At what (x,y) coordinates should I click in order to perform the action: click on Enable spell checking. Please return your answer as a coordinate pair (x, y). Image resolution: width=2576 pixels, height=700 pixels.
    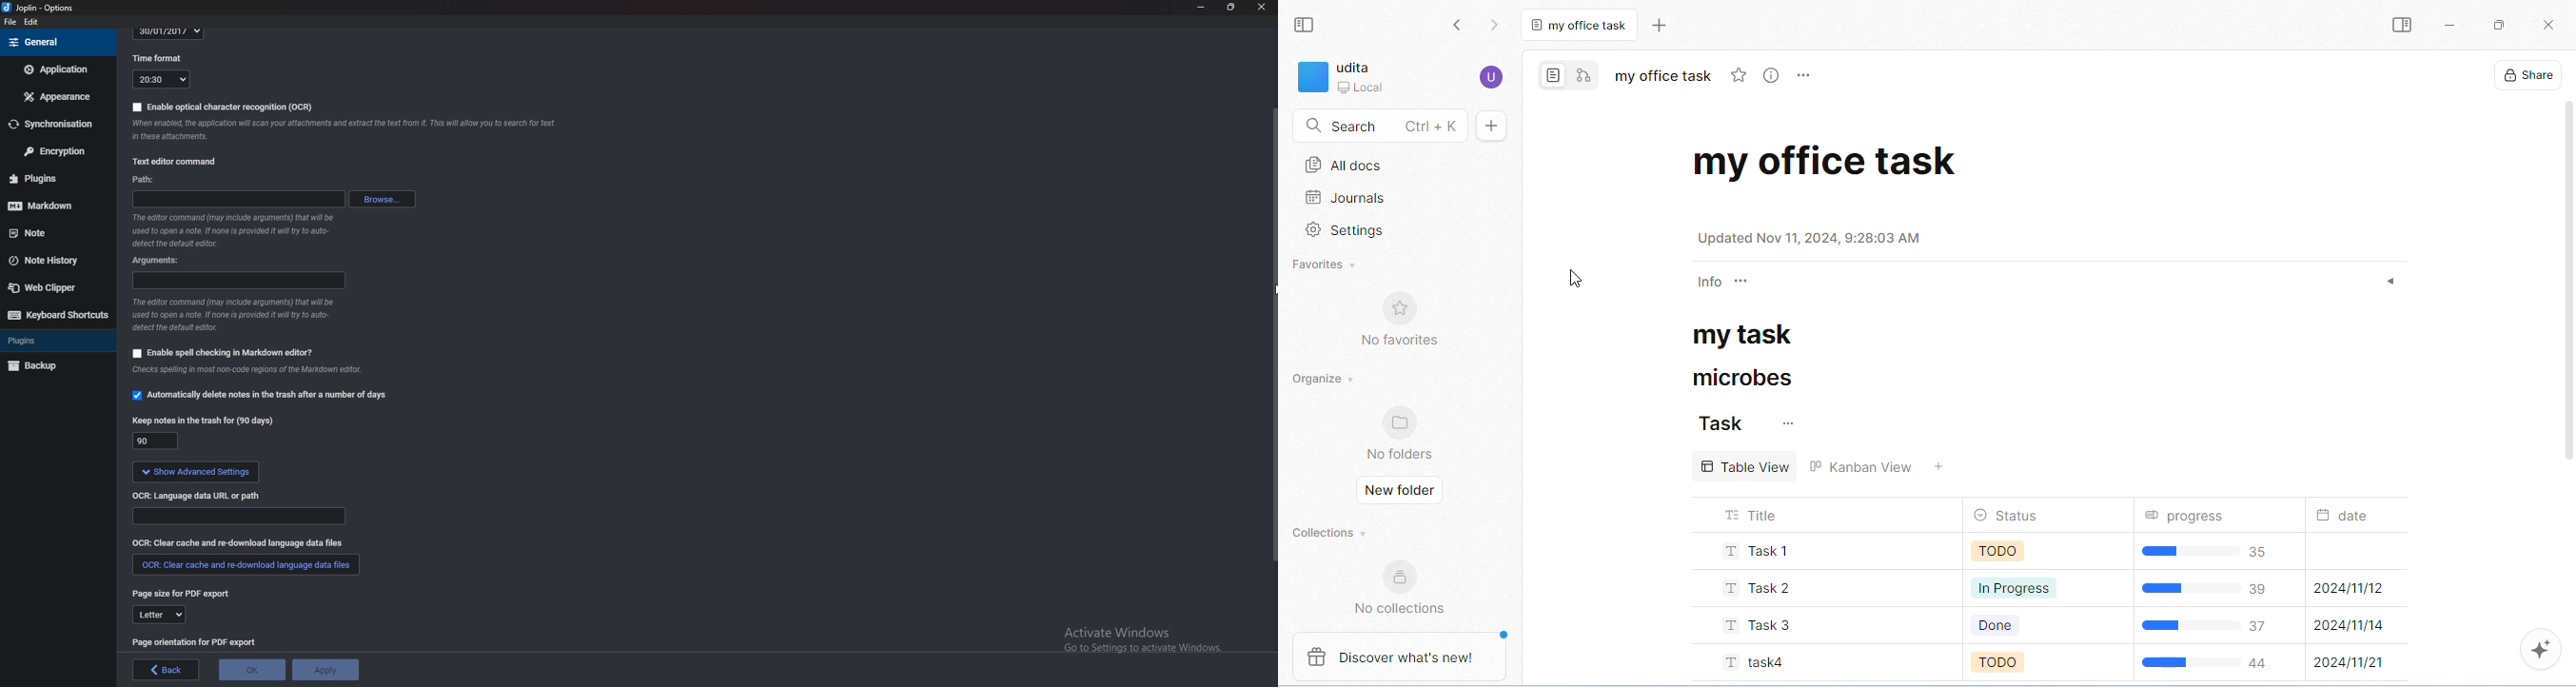
    Looking at the image, I should click on (222, 353).